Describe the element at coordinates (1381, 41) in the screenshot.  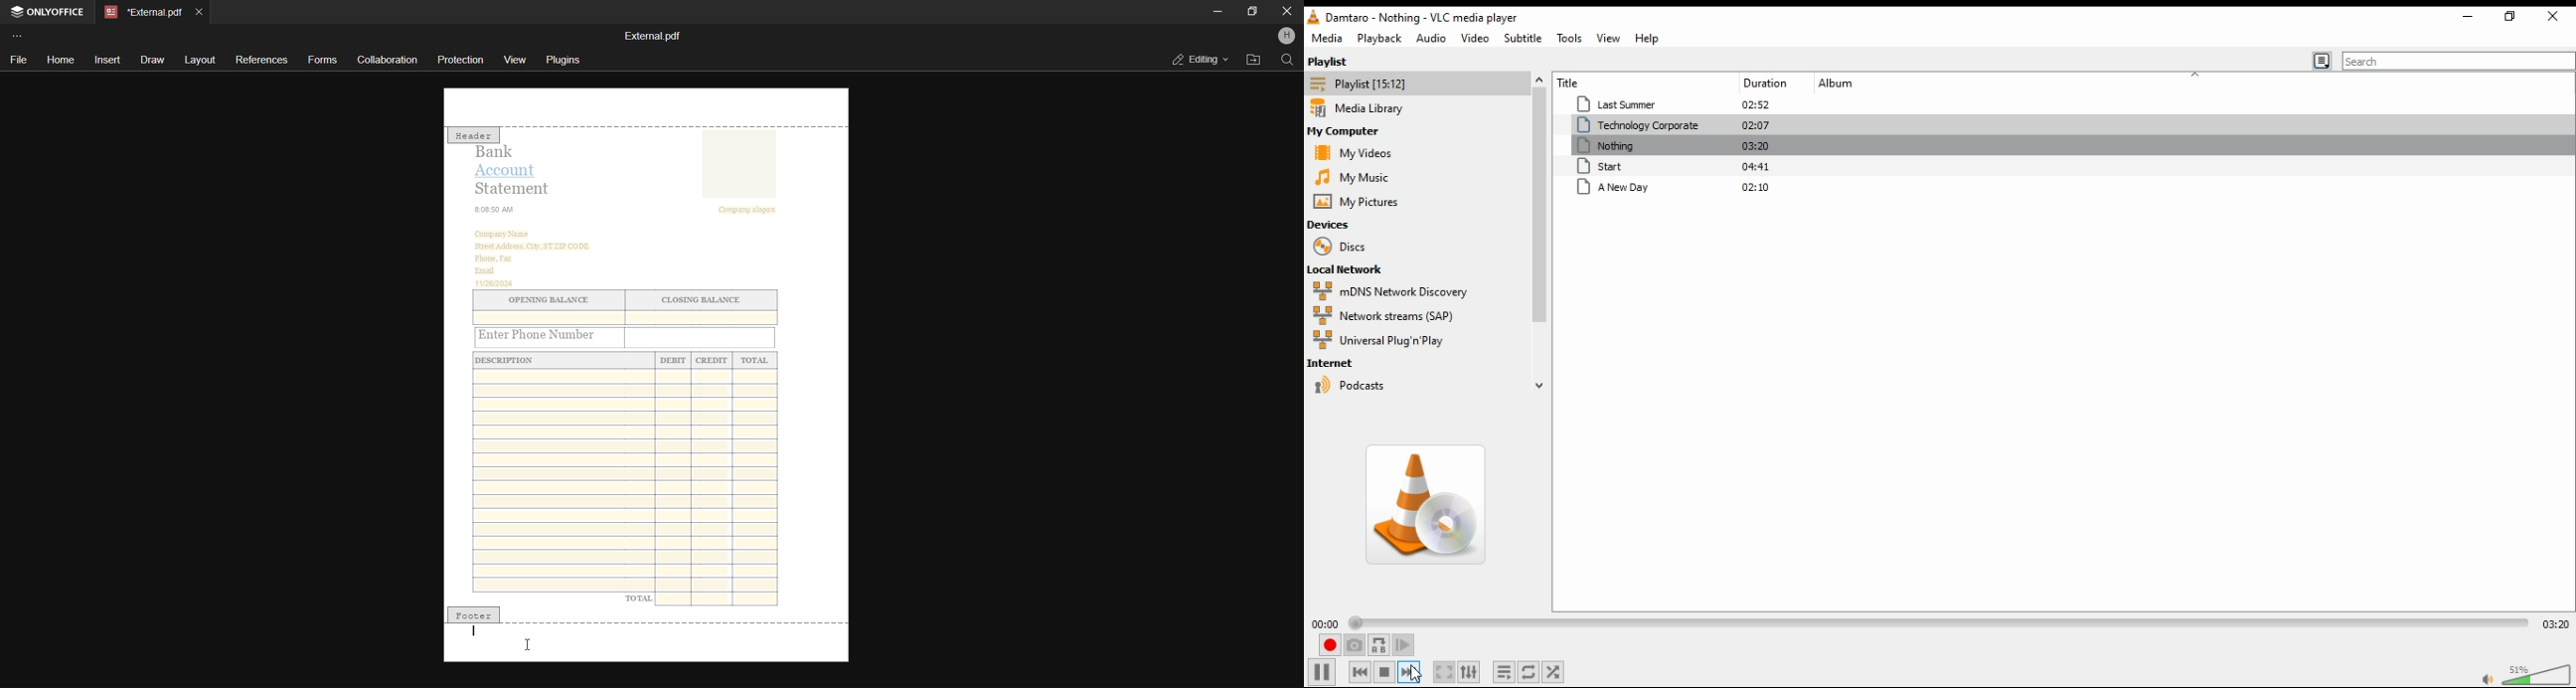
I see `playback` at that location.